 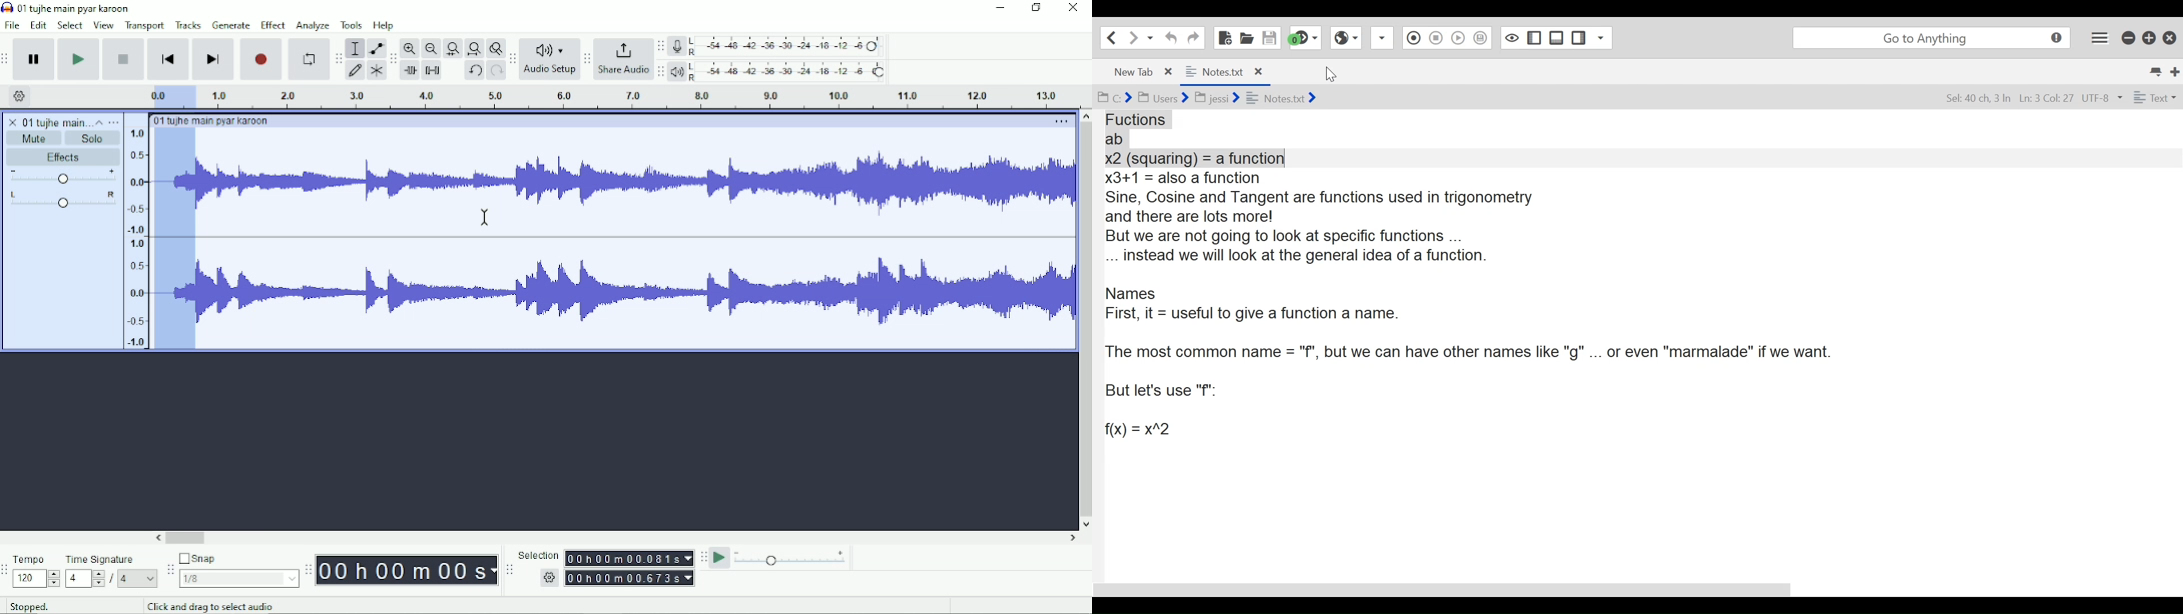 What do you see at coordinates (385, 26) in the screenshot?
I see `Help` at bounding box center [385, 26].